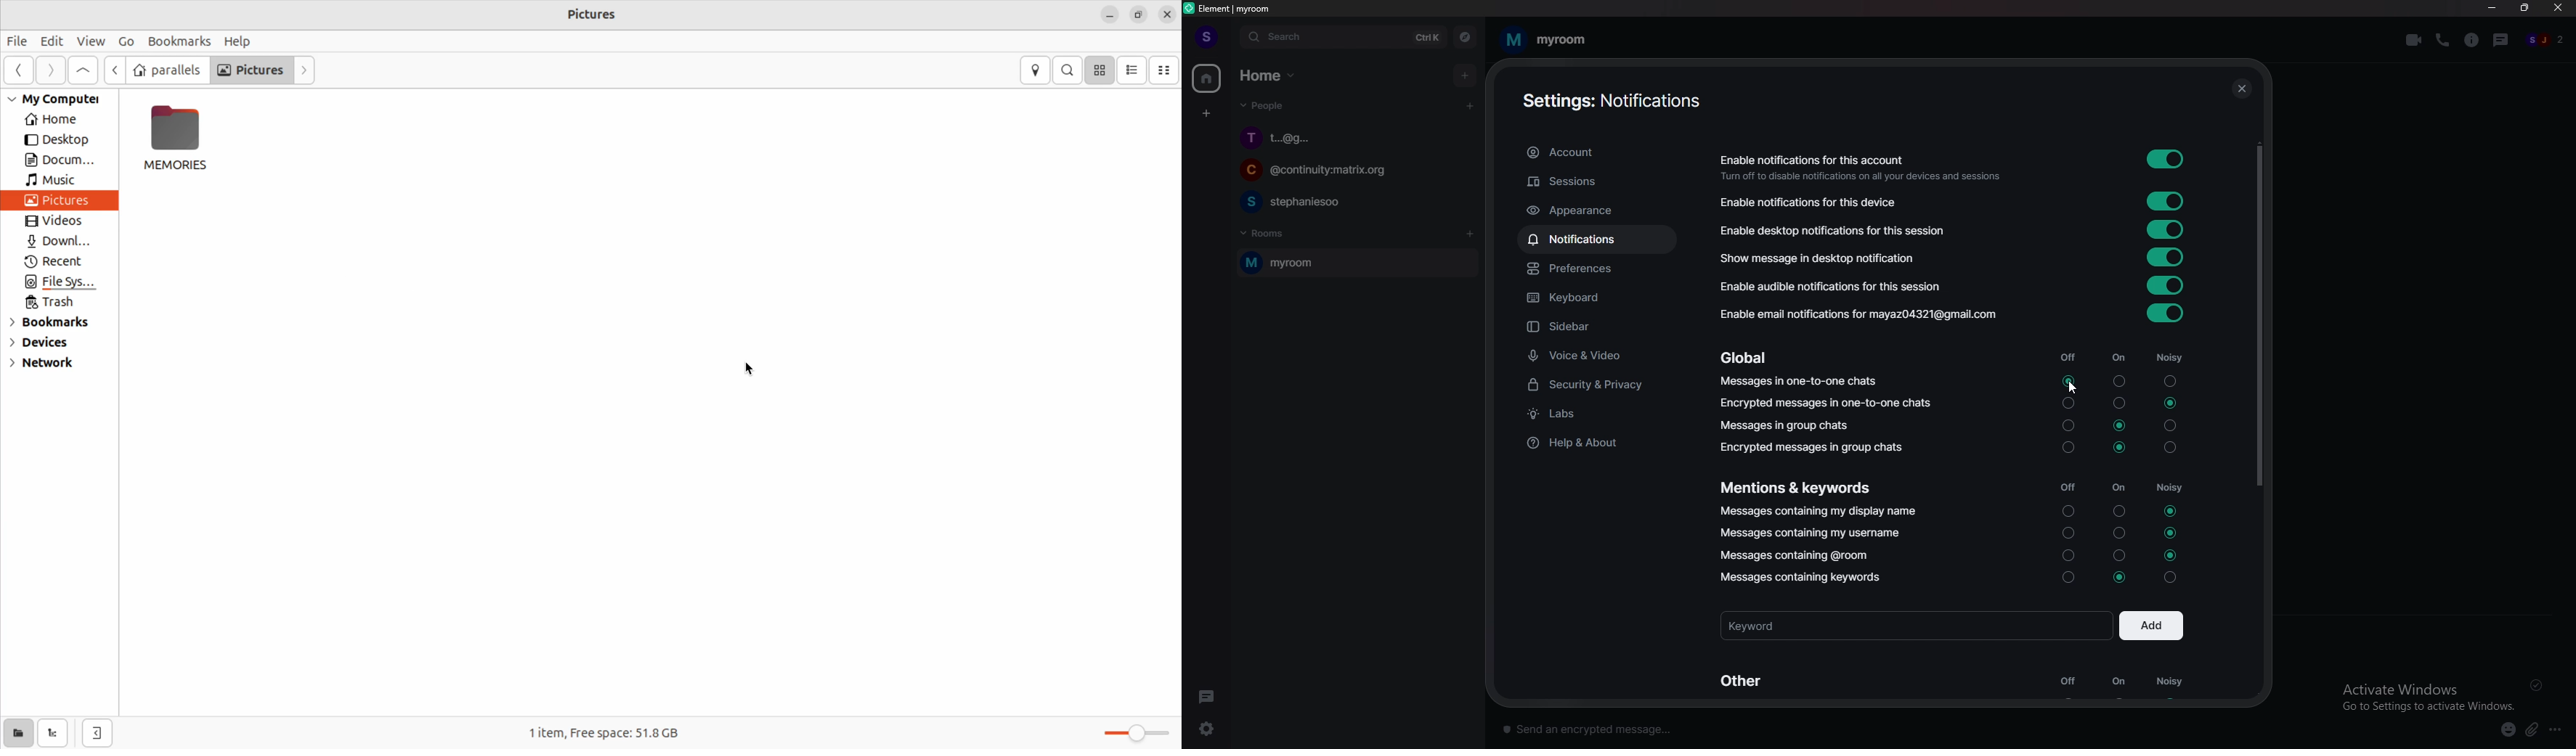 This screenshot has width=2576, height=756. Describe the element at coordinates (1133, 70) in the screenshot. I see `list view` at that location.